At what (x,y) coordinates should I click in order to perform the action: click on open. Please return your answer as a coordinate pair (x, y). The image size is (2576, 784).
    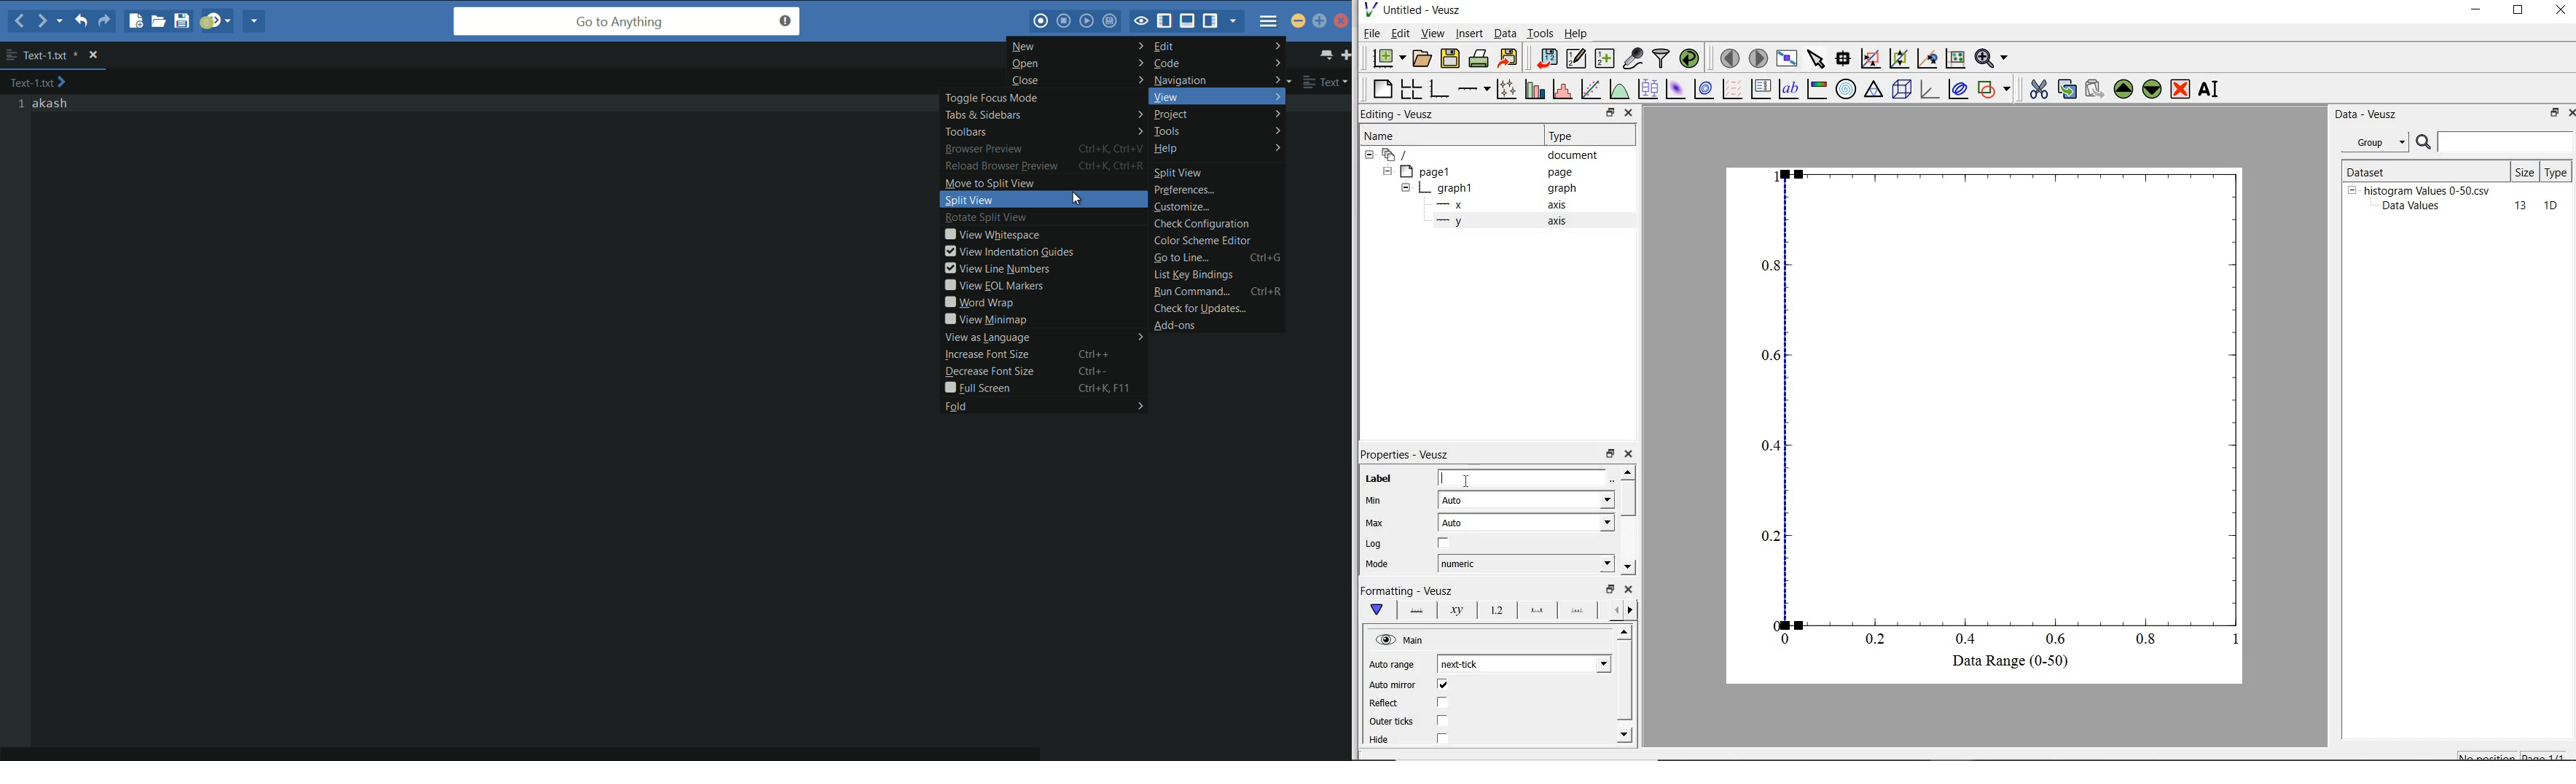
    Looking at the image, I should click on (1424, 57).